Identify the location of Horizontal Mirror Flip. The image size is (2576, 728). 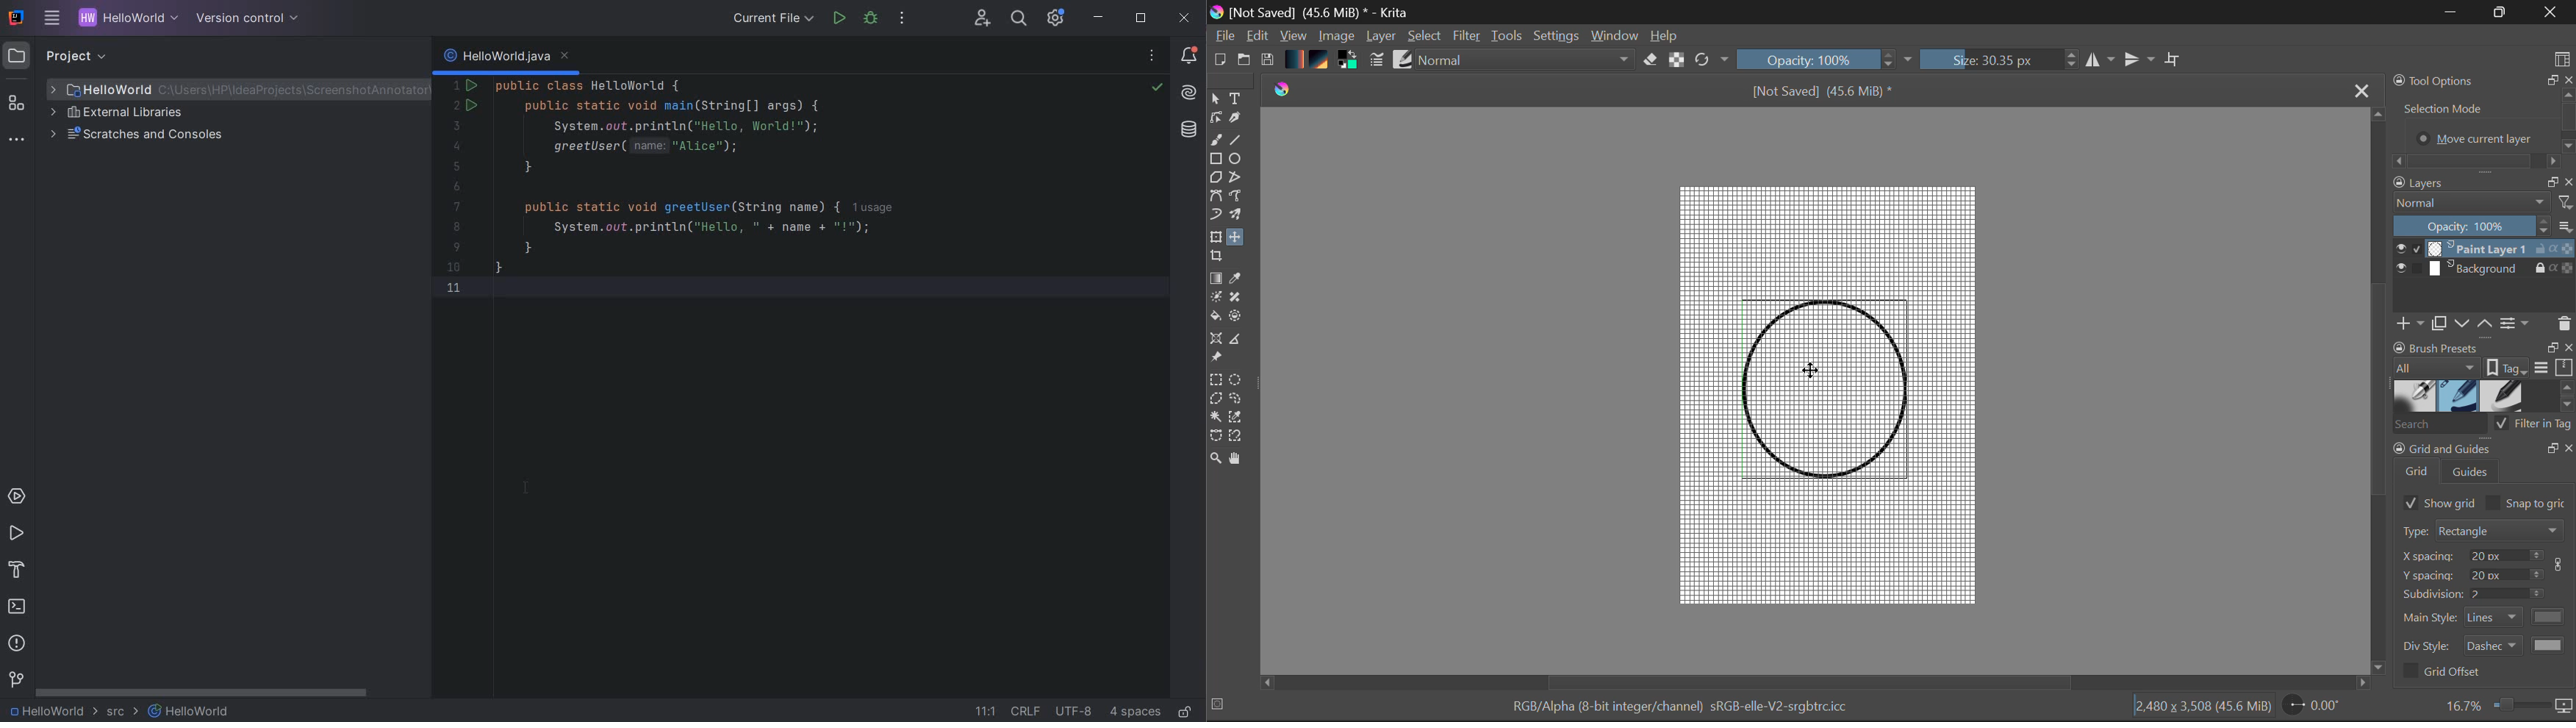
(2141, 59).